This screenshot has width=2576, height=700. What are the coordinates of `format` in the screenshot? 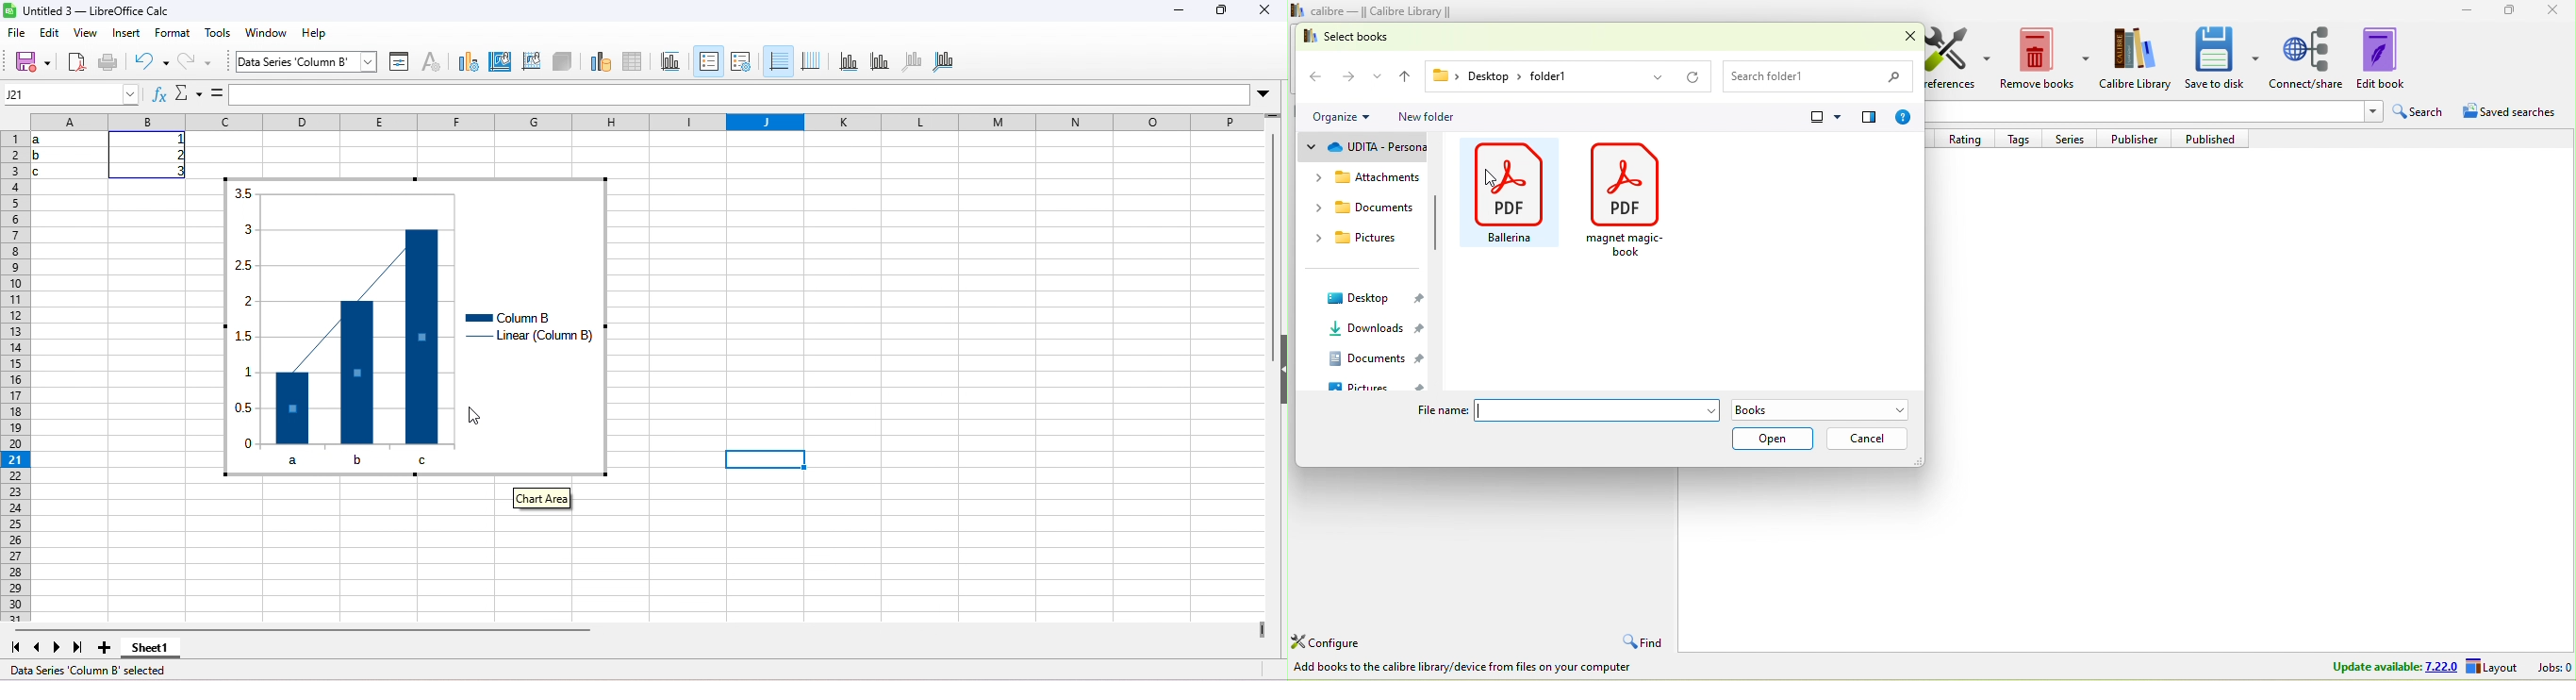 It's located at (171, 34).